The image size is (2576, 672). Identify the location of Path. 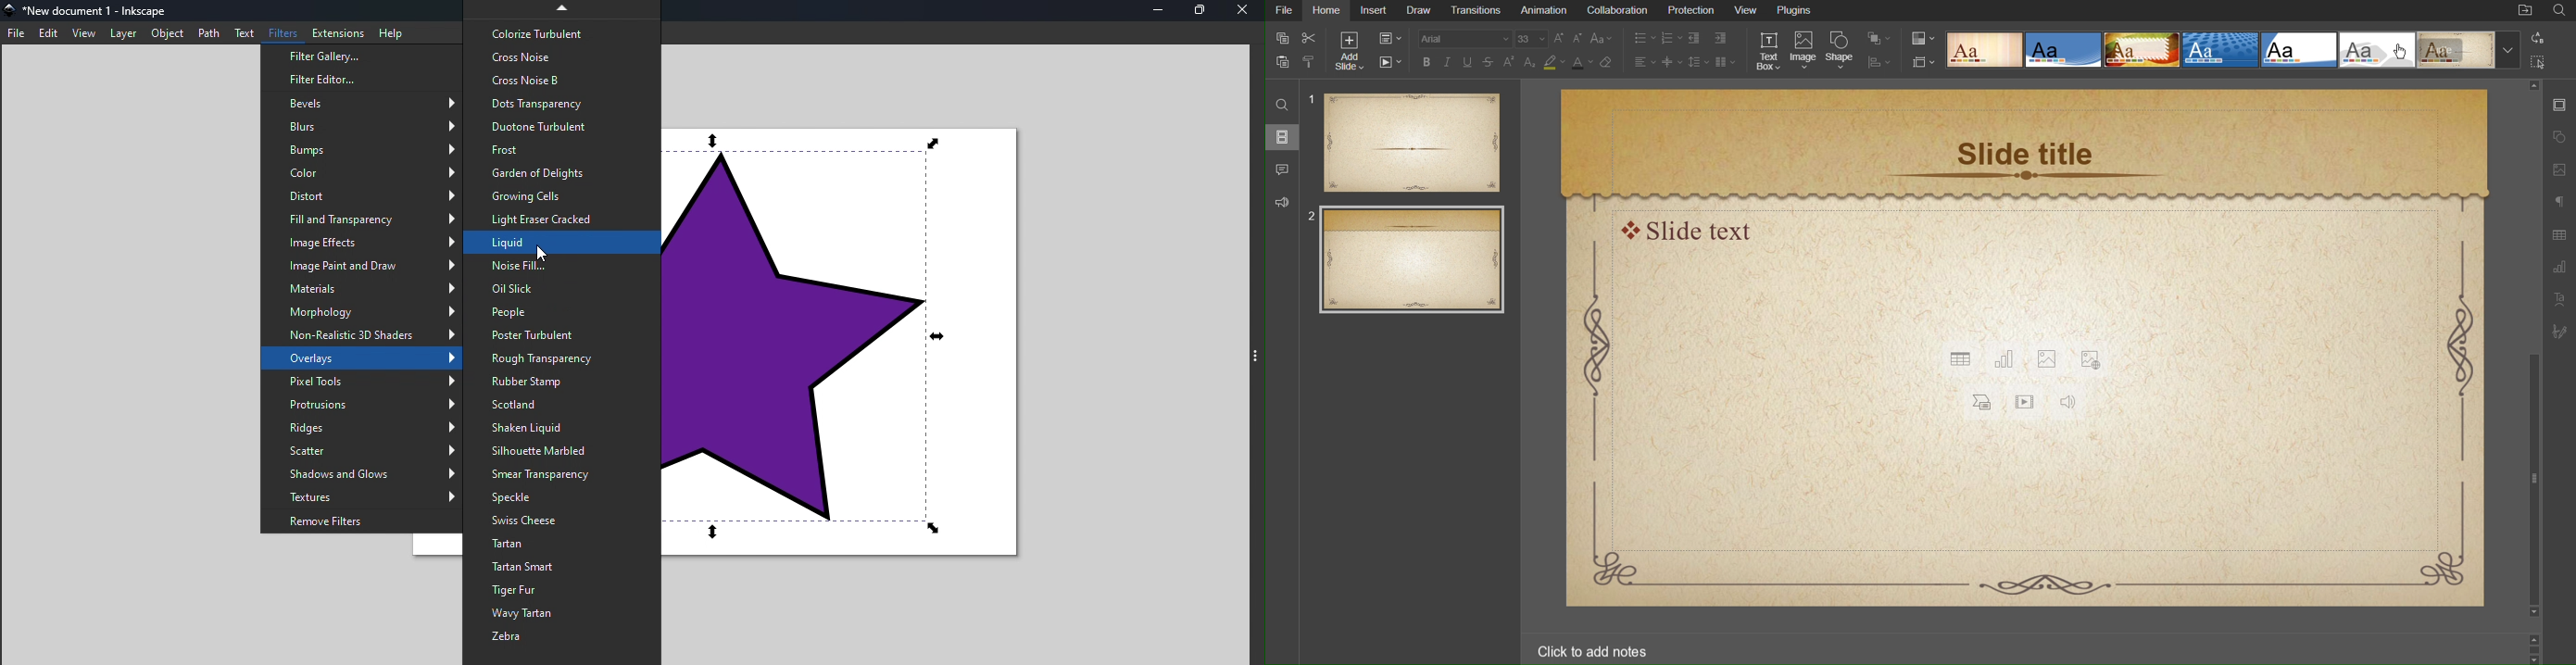
(207, 33).